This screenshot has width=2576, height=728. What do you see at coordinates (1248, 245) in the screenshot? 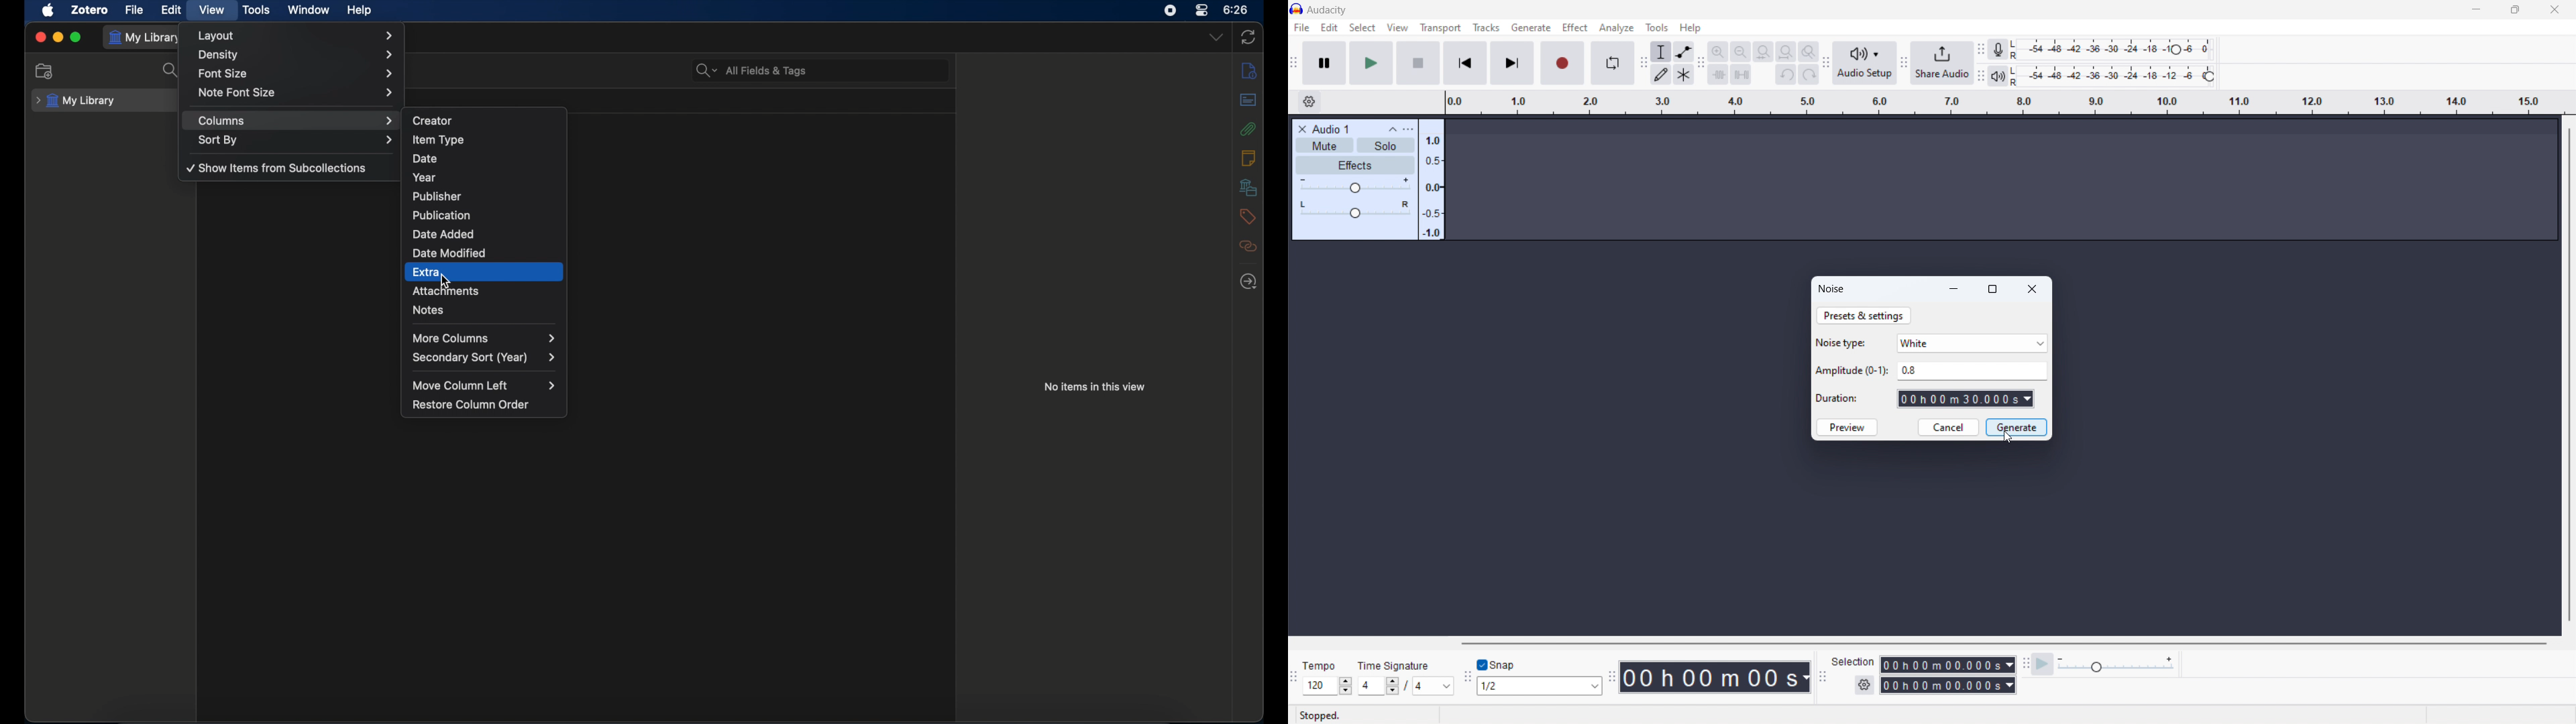
I see `related` at bounding box center [1248, 245].